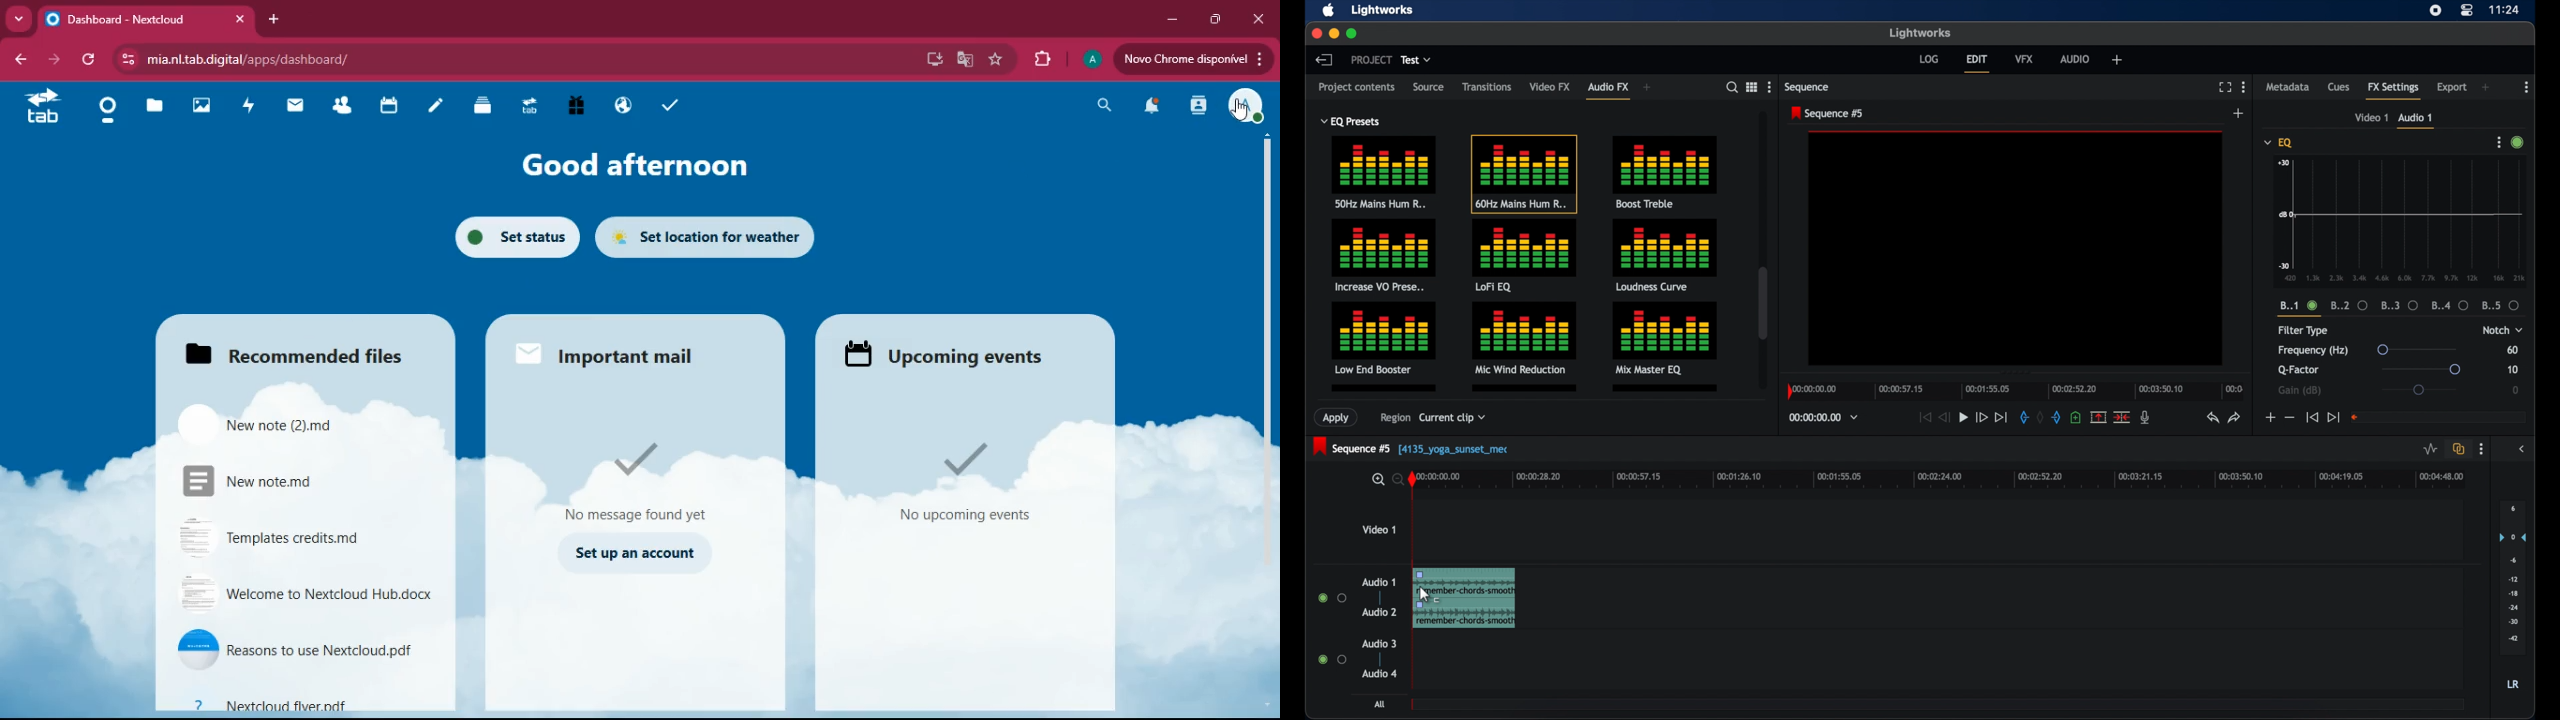 The image size is (2576, 728). Describe the element at coordinates (1195, 106) in the screenshot. I see `activity` at that location.